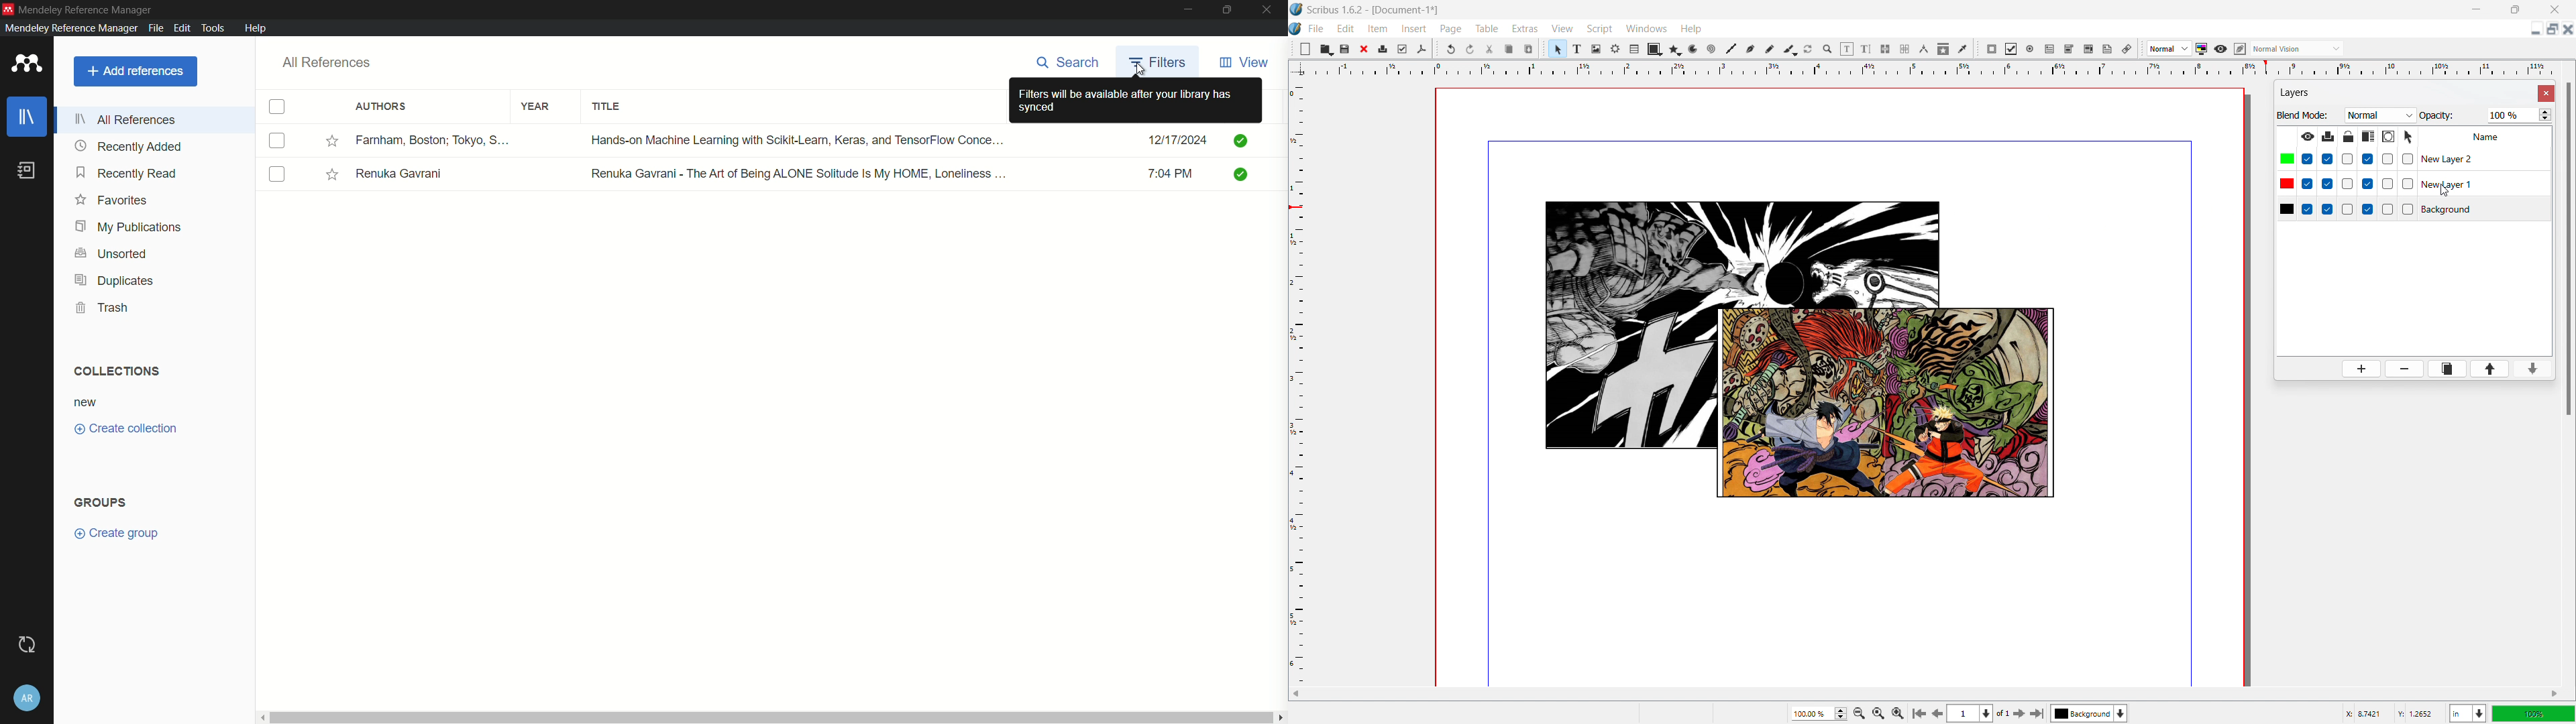 The height and width of the screenshot is (728, 2576). What do you see at coordinates (1713, 49) in the screenshot?
I see `line` at bounding box center [1713, 49].